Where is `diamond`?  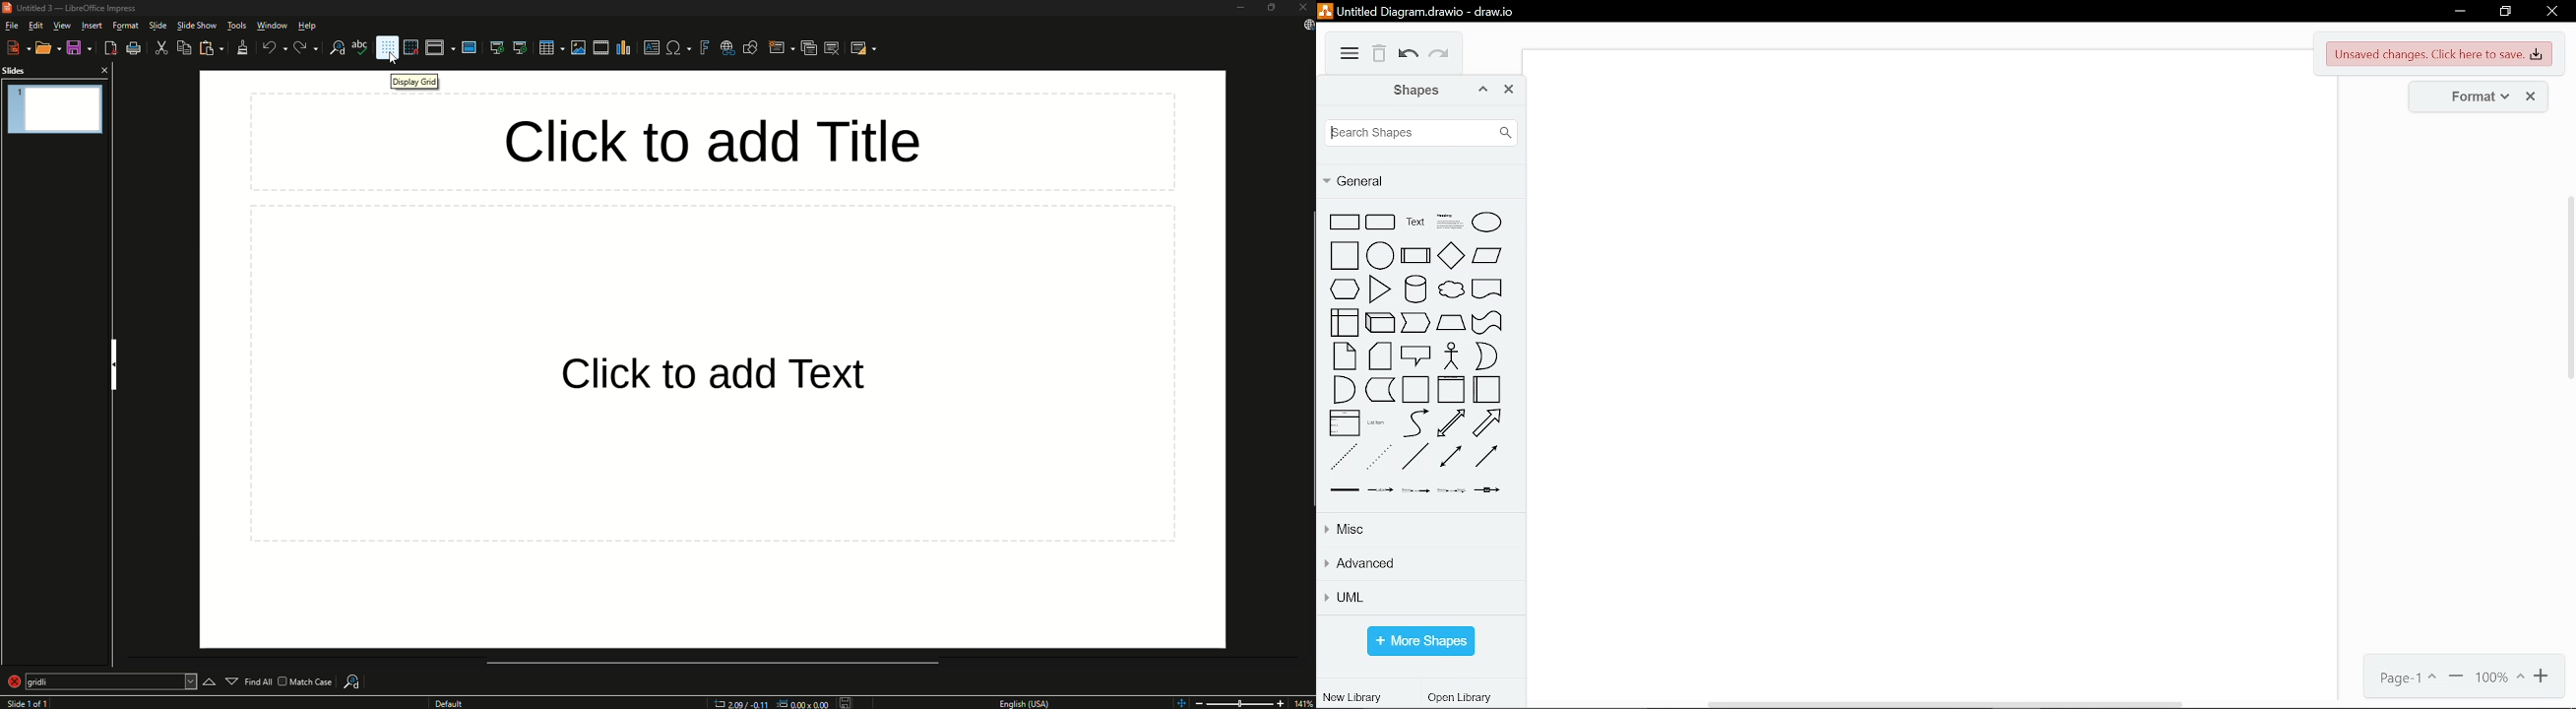 diamond is located at coordinates (1450, 255).